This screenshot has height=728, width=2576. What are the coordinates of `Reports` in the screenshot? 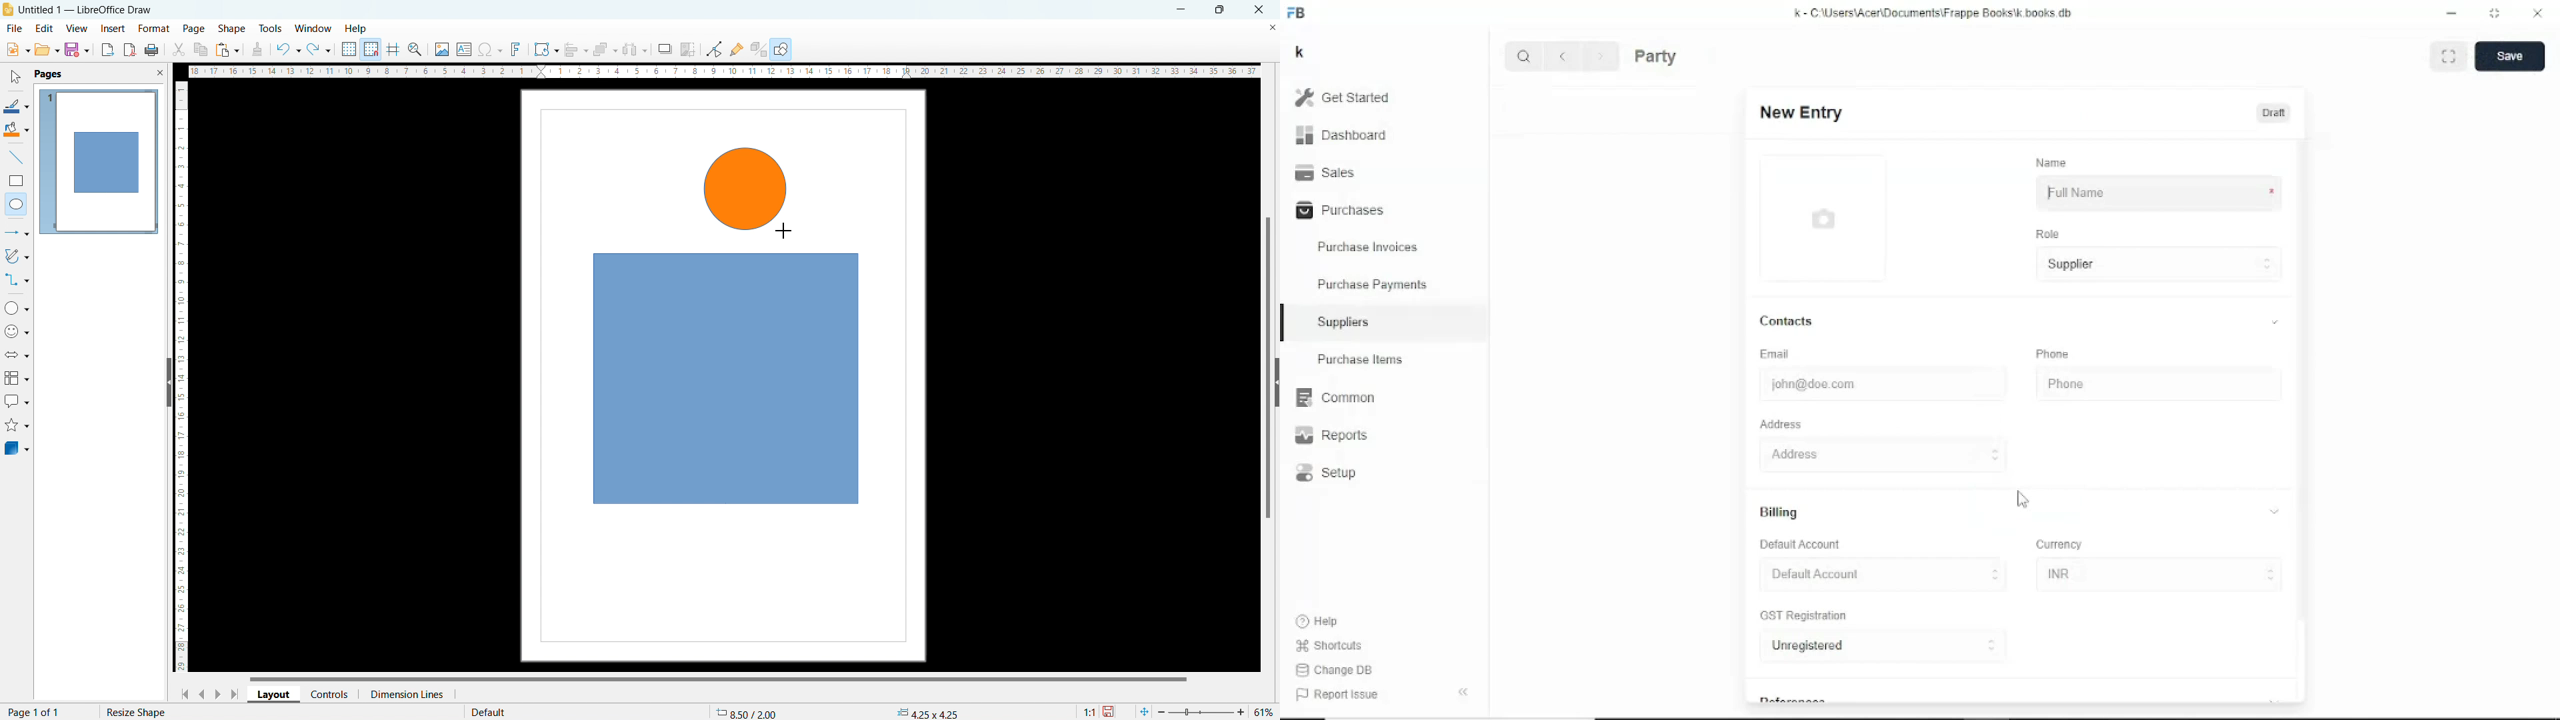 It's located at (1333, 435).